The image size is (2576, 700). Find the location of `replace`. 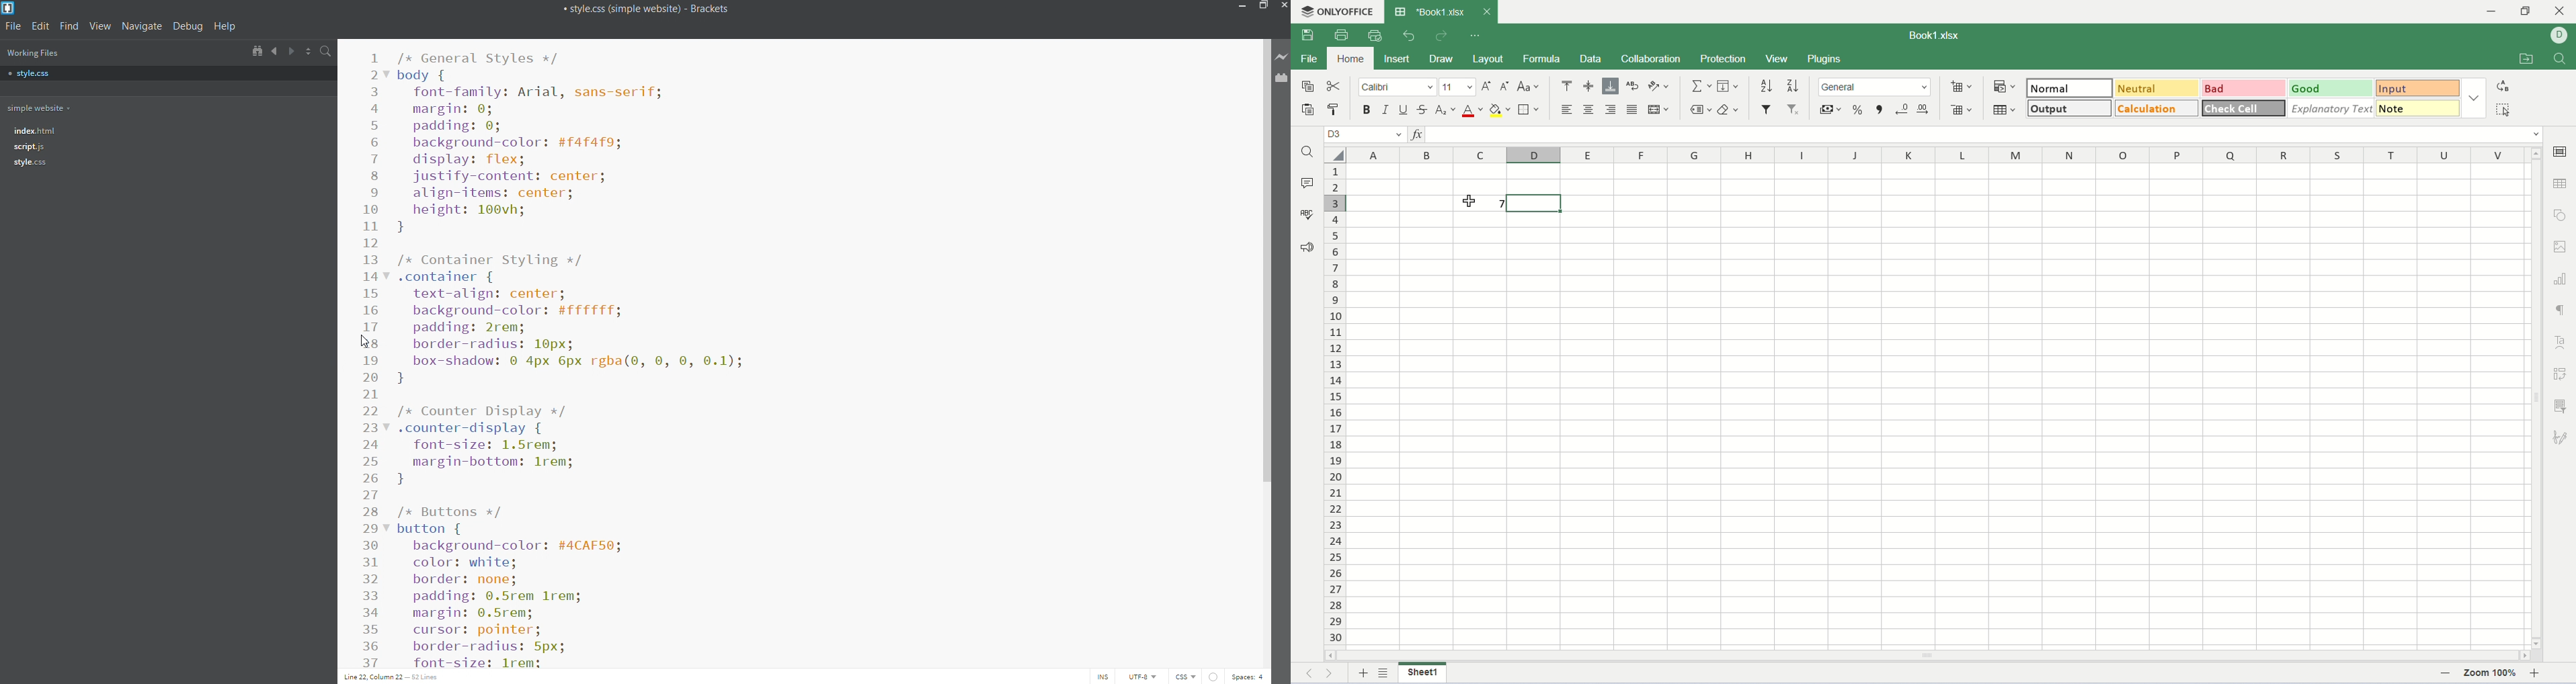

replace is located at coordinates (2505, 86).